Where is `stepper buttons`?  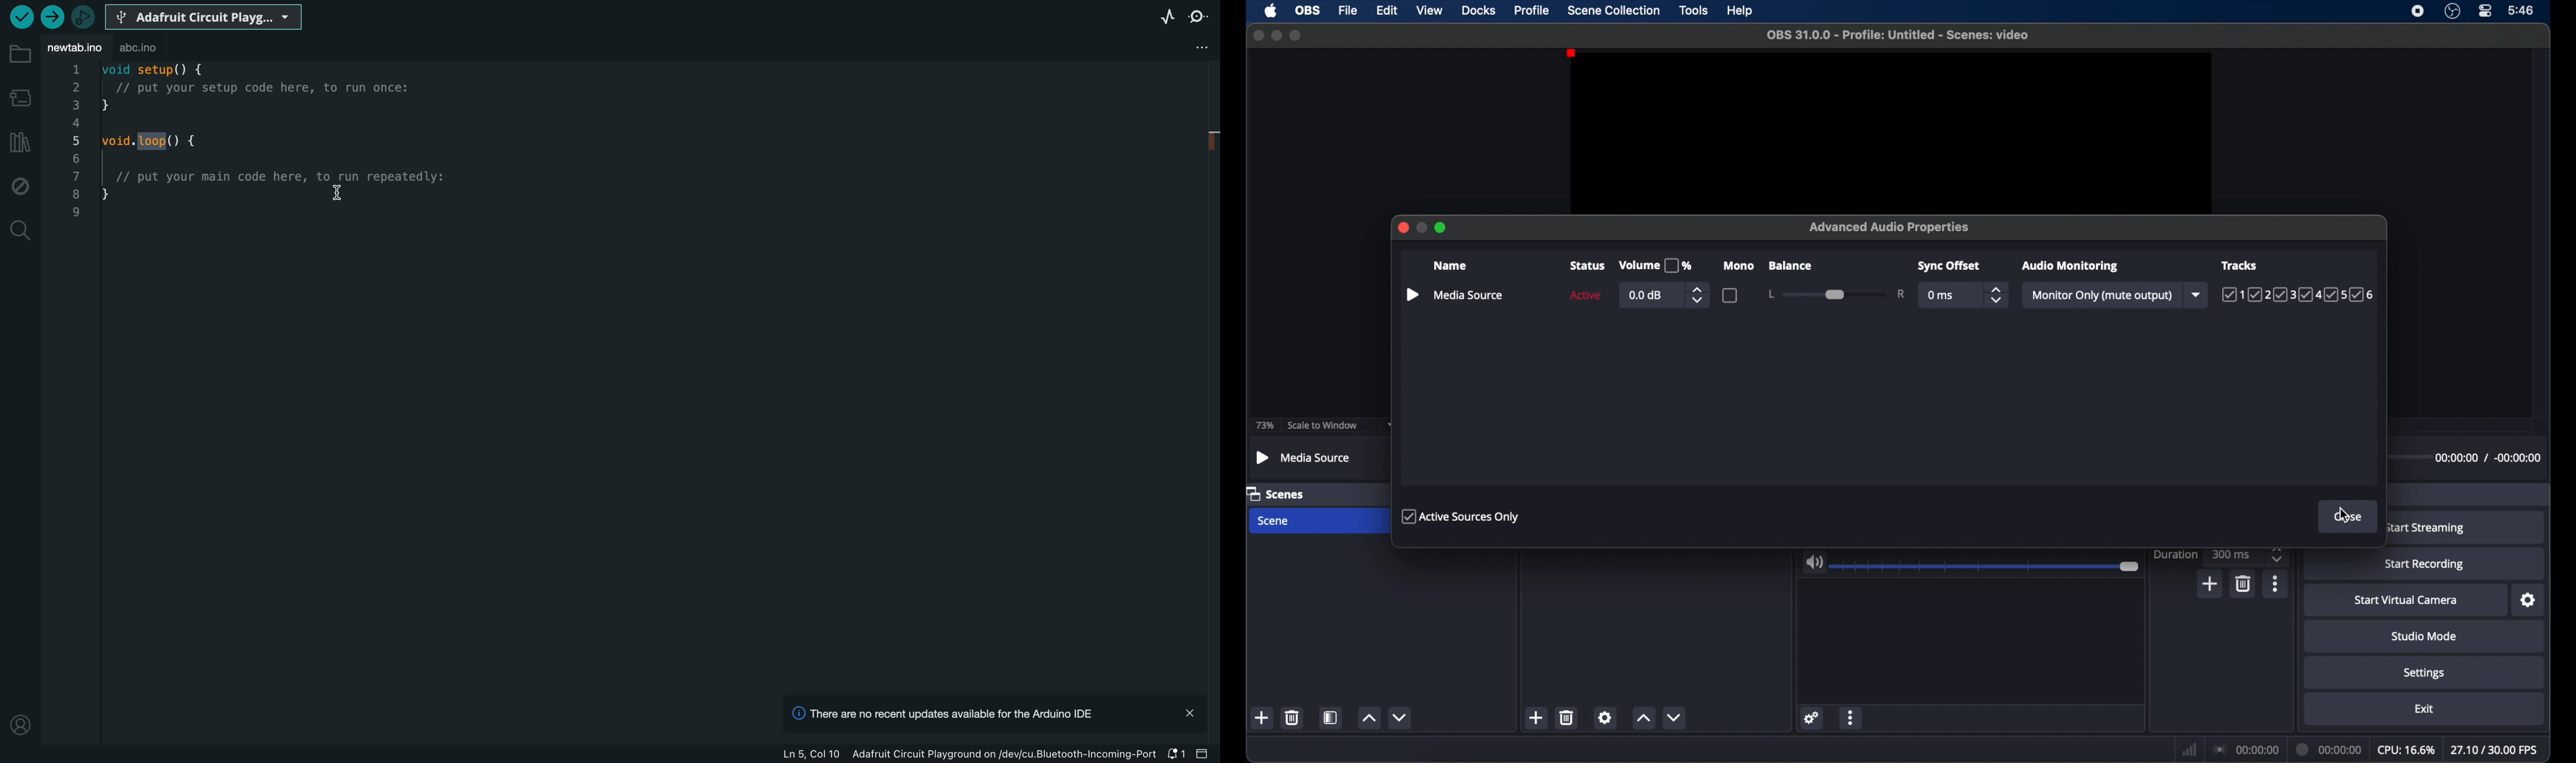
stepper buttons is located at coordinates (1997, 295).